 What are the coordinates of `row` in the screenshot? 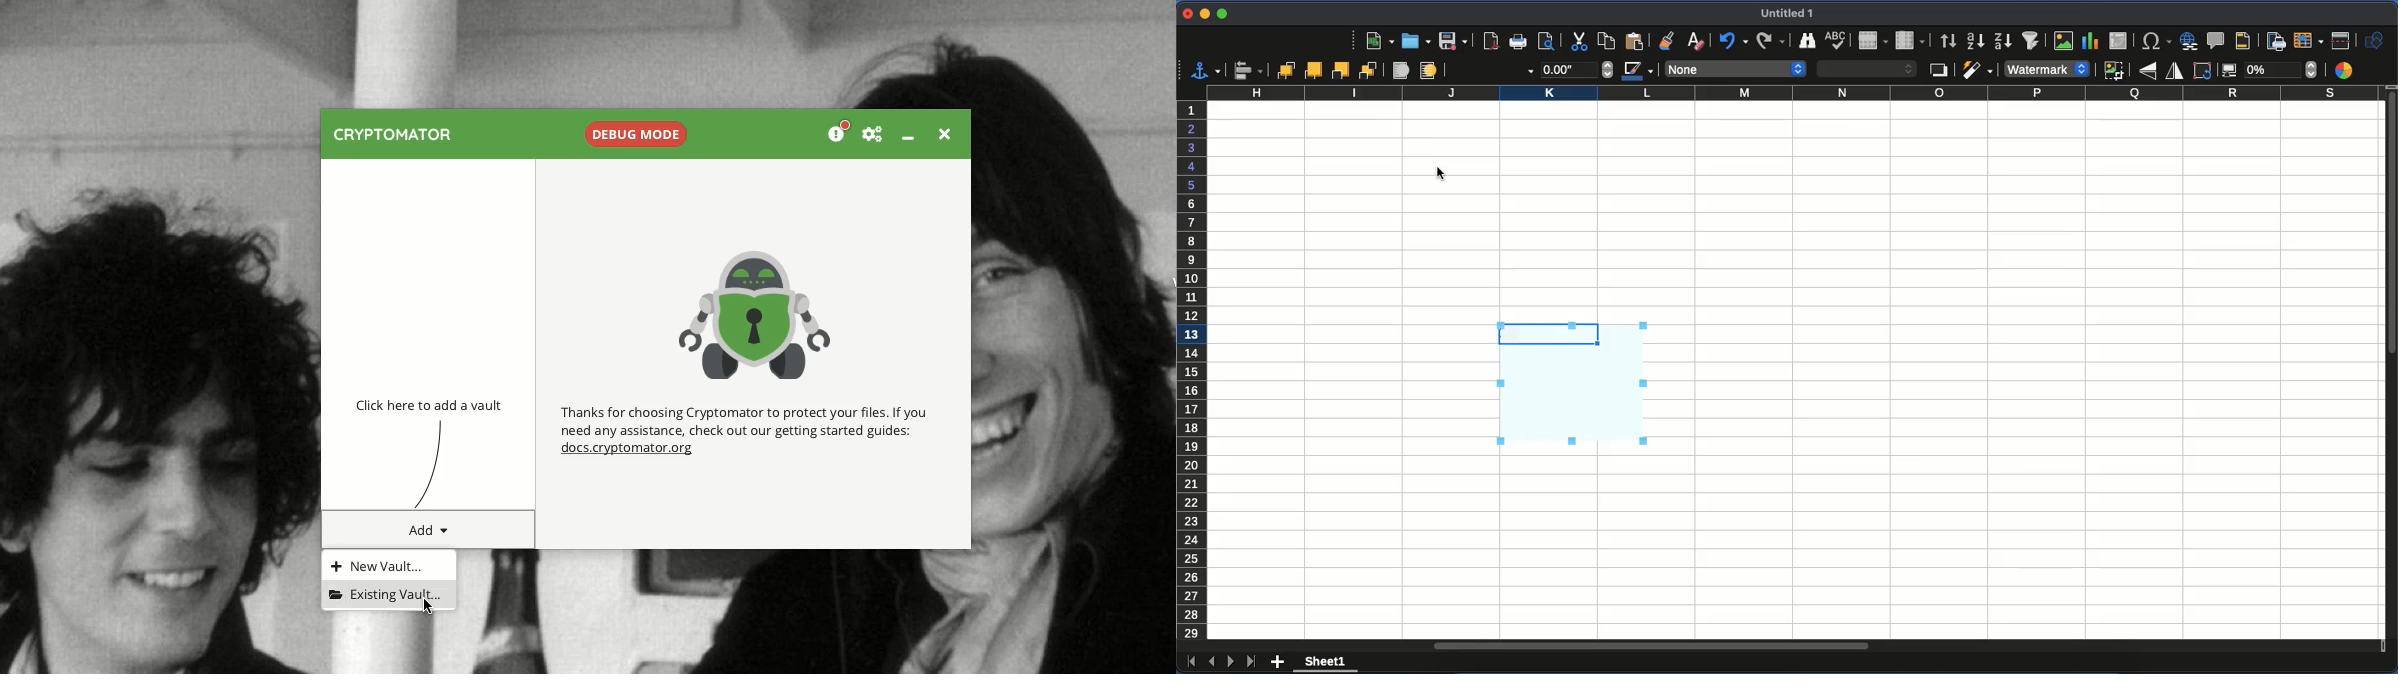 It's located at (1873, 42).